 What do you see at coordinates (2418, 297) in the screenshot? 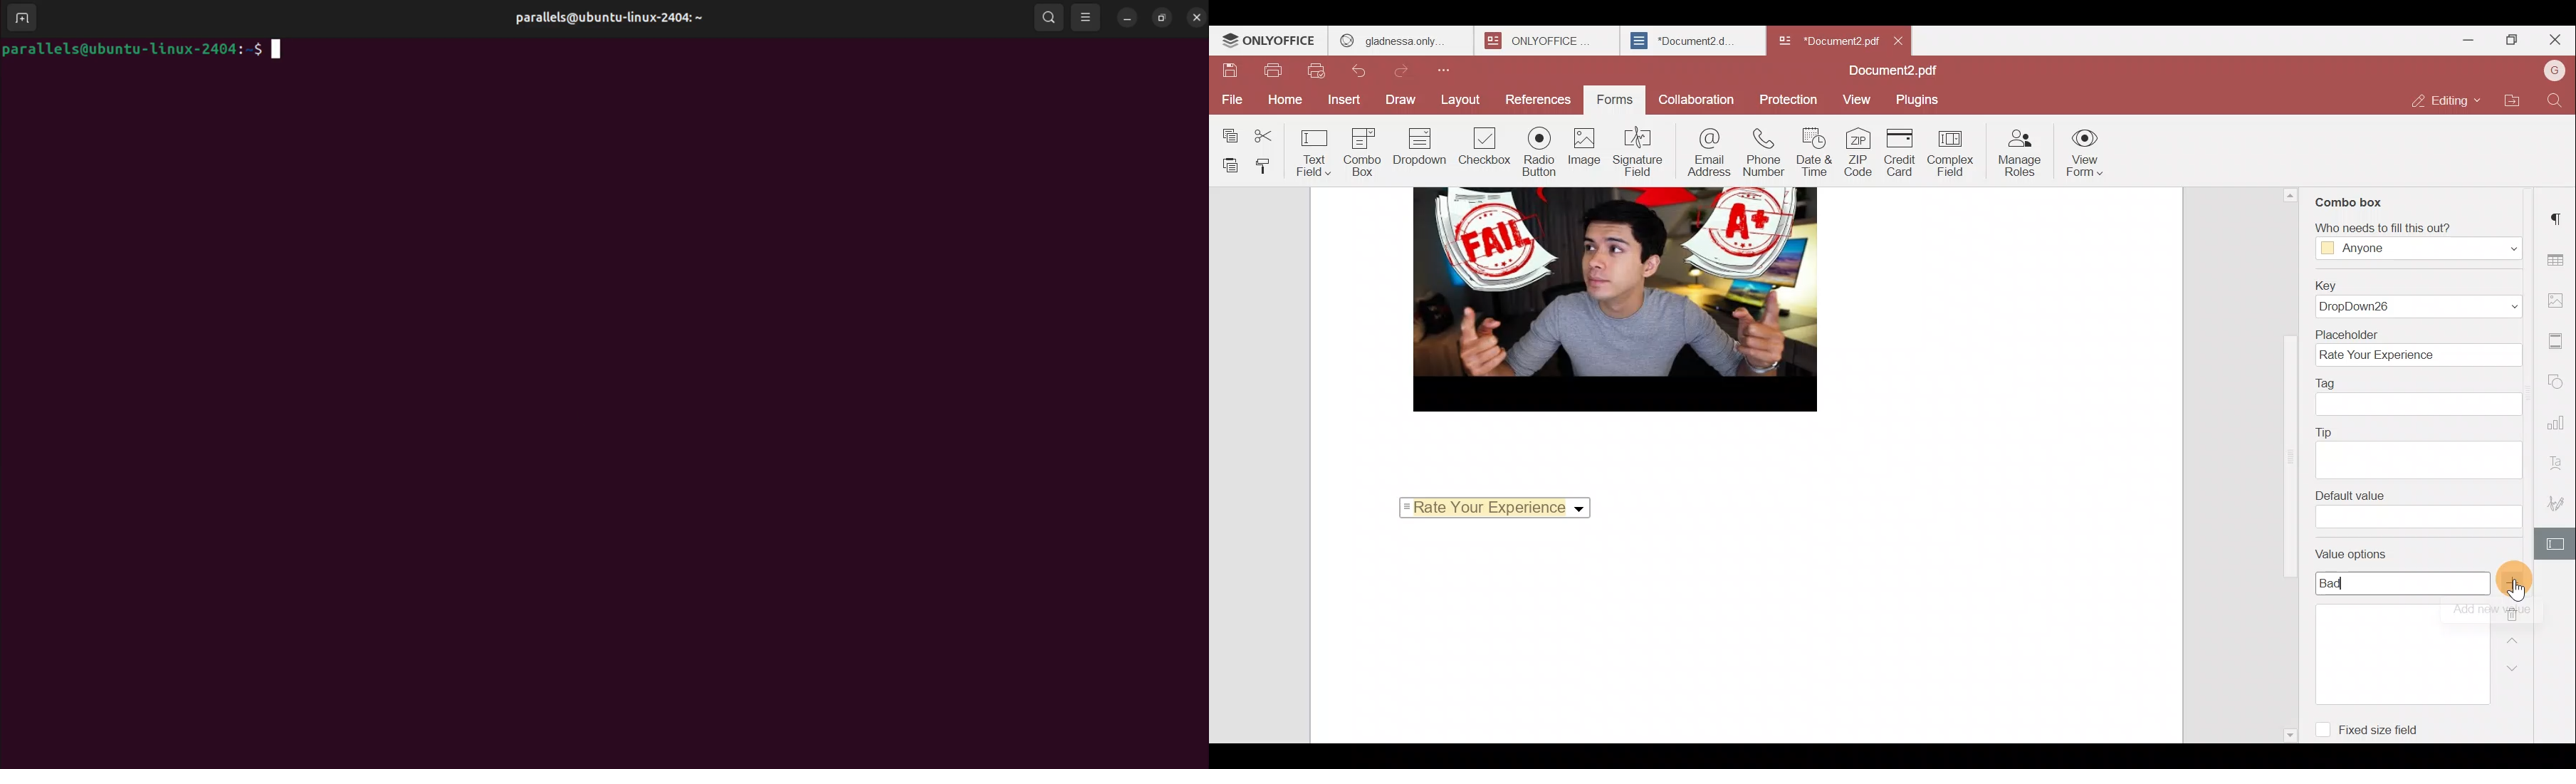
I see `Key` at bounding box center [2418, 297].